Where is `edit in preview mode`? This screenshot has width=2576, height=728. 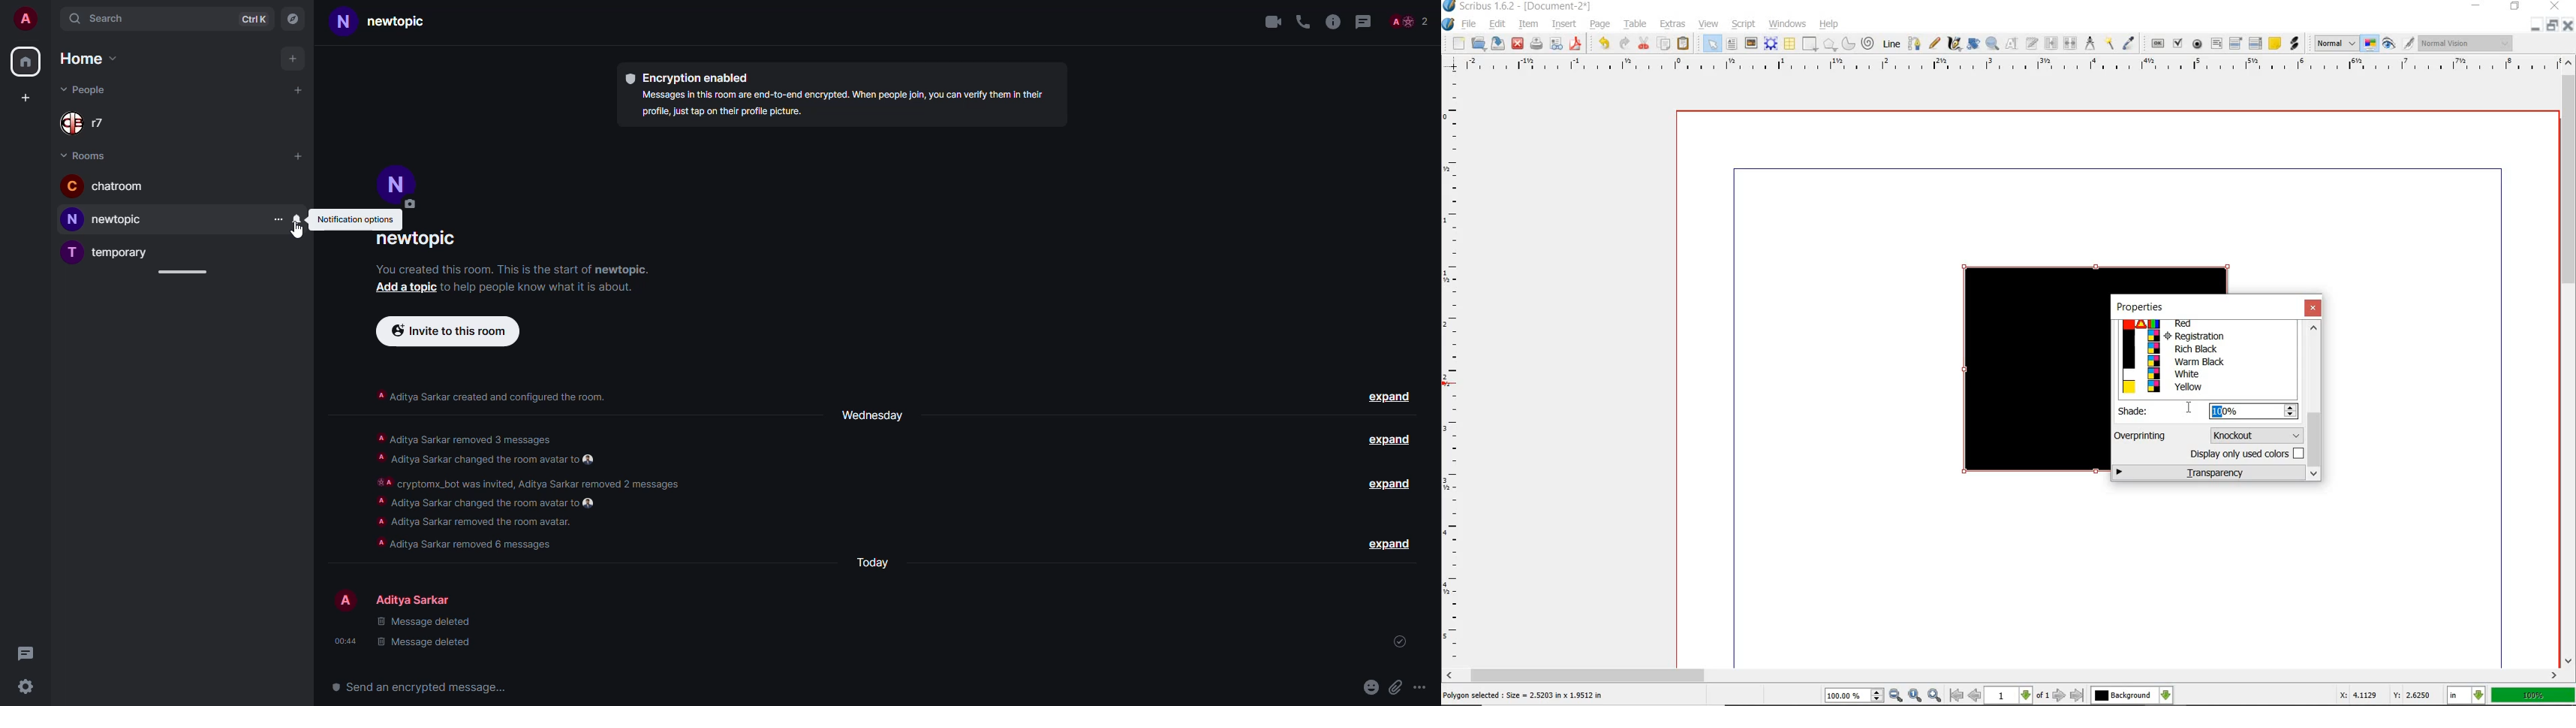 edit in preview mode is located at coordinates (2408, 43).